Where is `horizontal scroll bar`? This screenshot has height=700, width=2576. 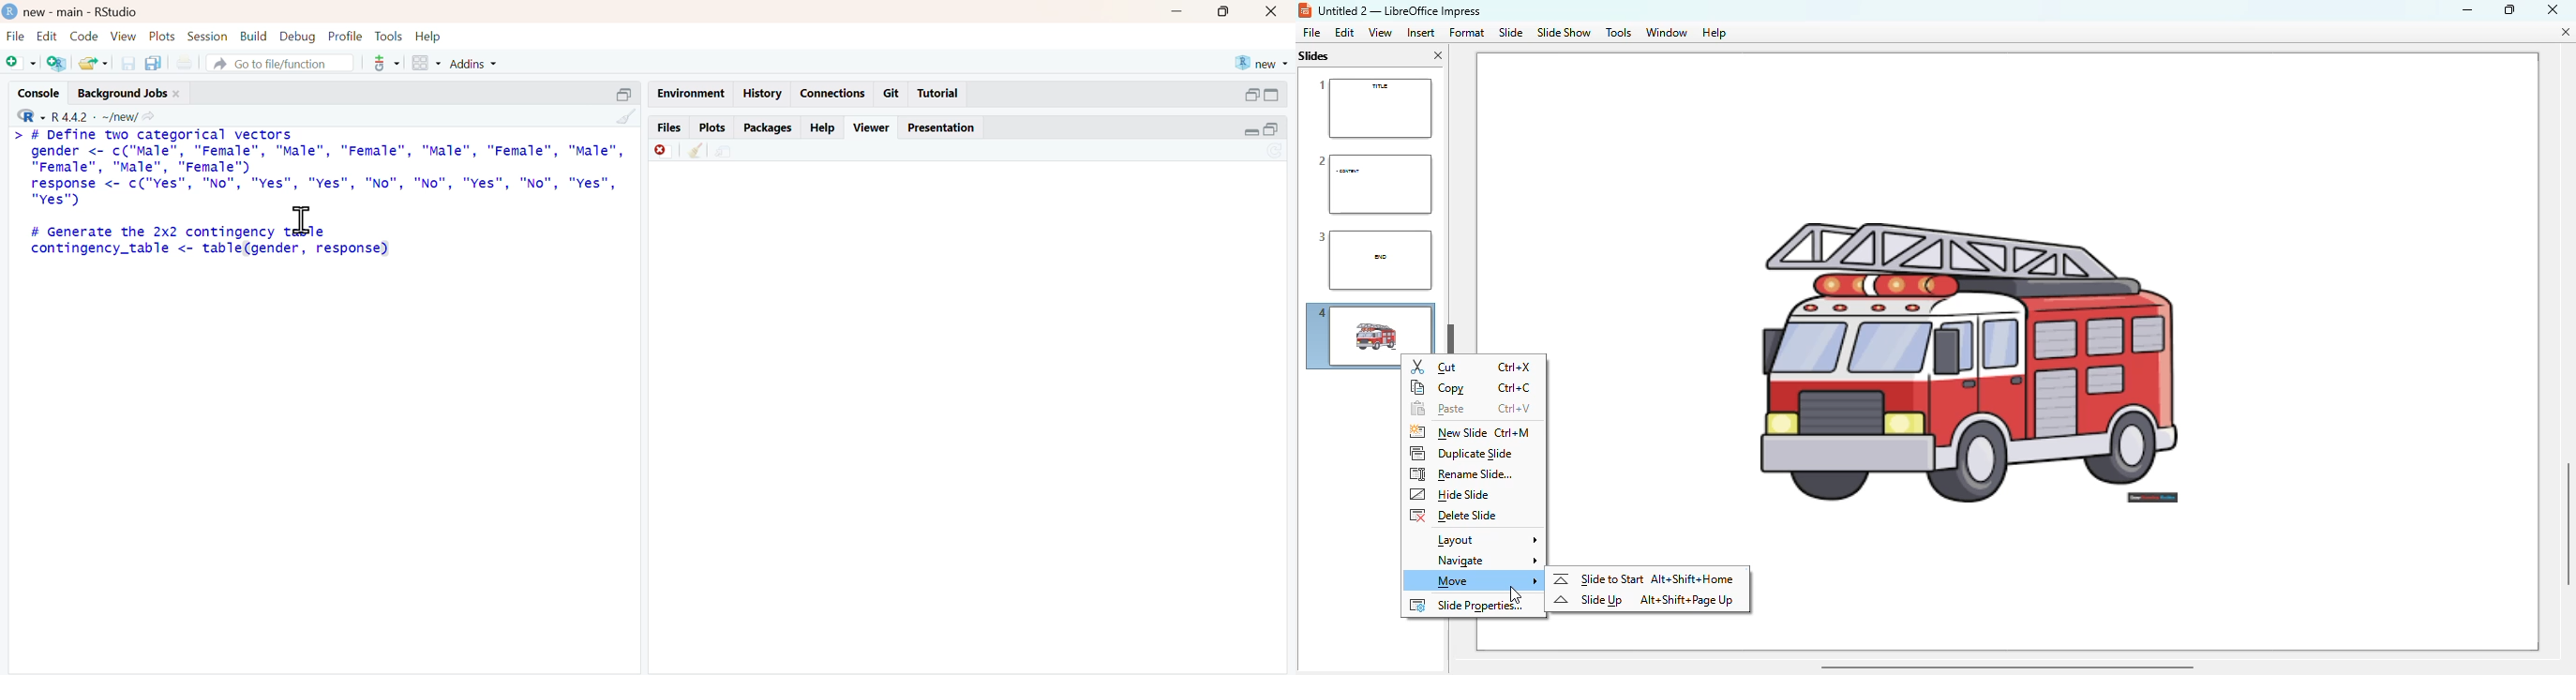 horizontal scroll bar is located at coordinates (2006, 666).